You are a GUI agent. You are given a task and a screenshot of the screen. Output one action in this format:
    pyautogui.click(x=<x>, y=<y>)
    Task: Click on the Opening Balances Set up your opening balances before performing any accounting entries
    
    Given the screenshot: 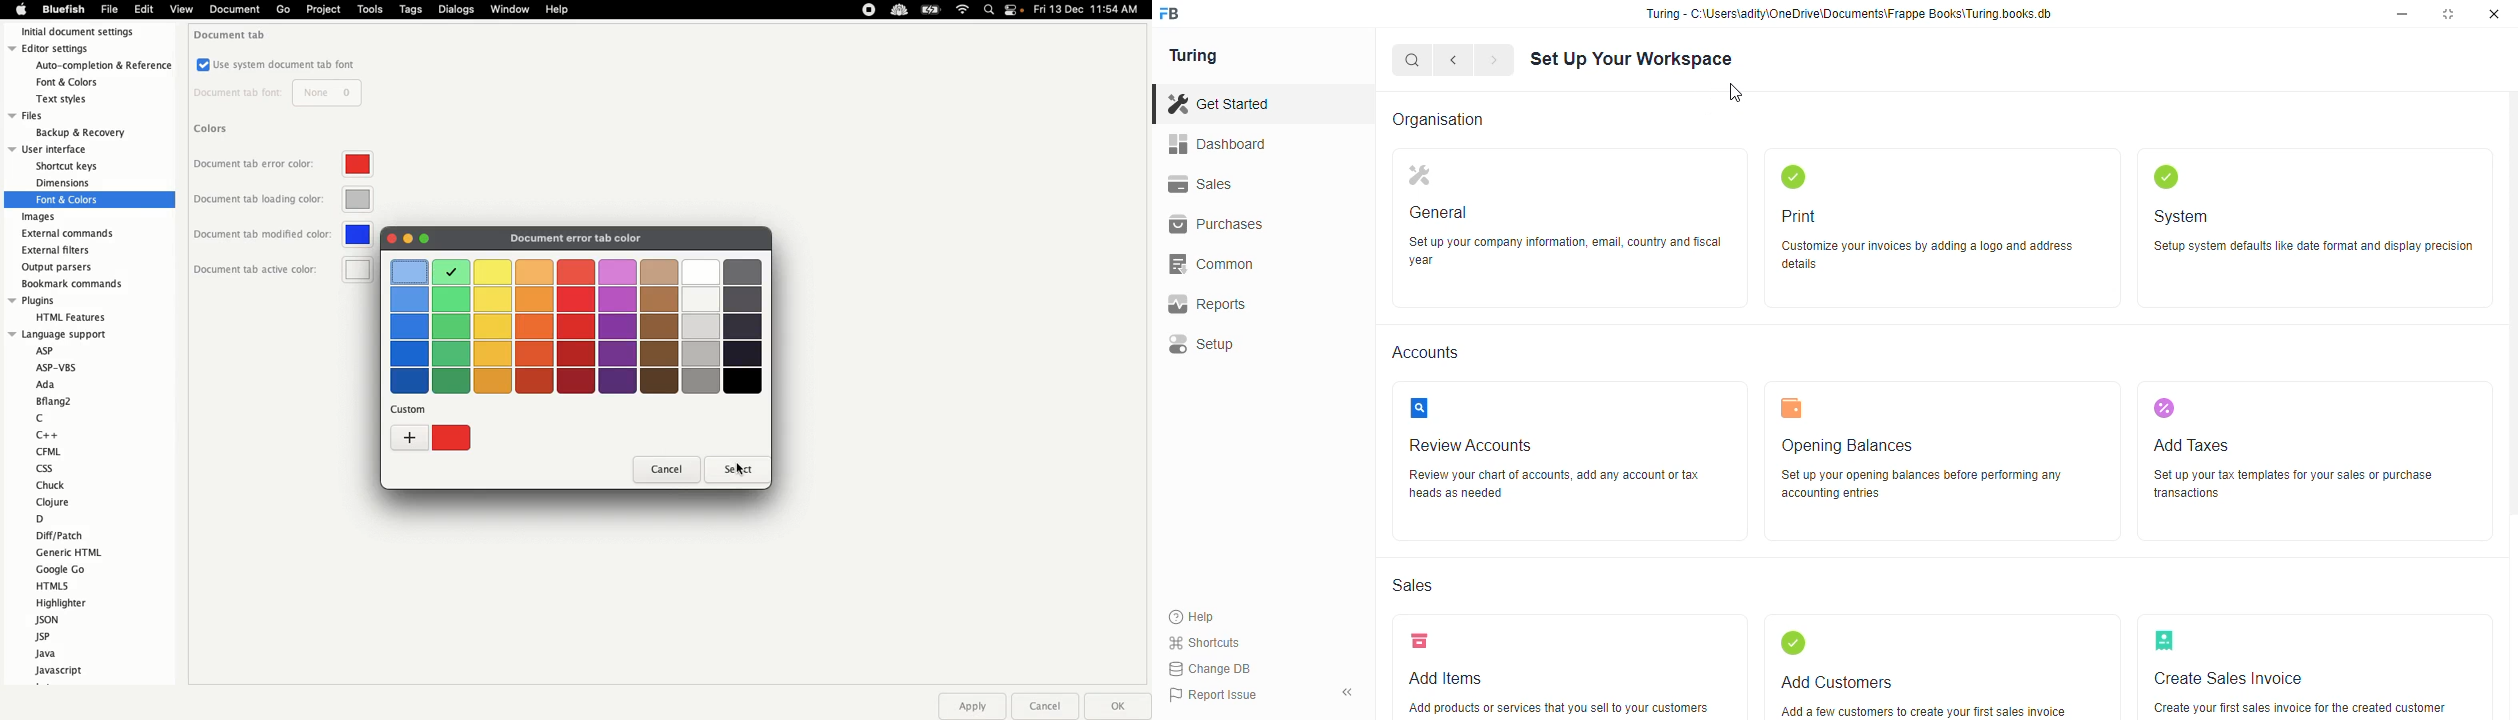 What is the action you would take?
    pyautogui.click(x=1942, y=460)
    